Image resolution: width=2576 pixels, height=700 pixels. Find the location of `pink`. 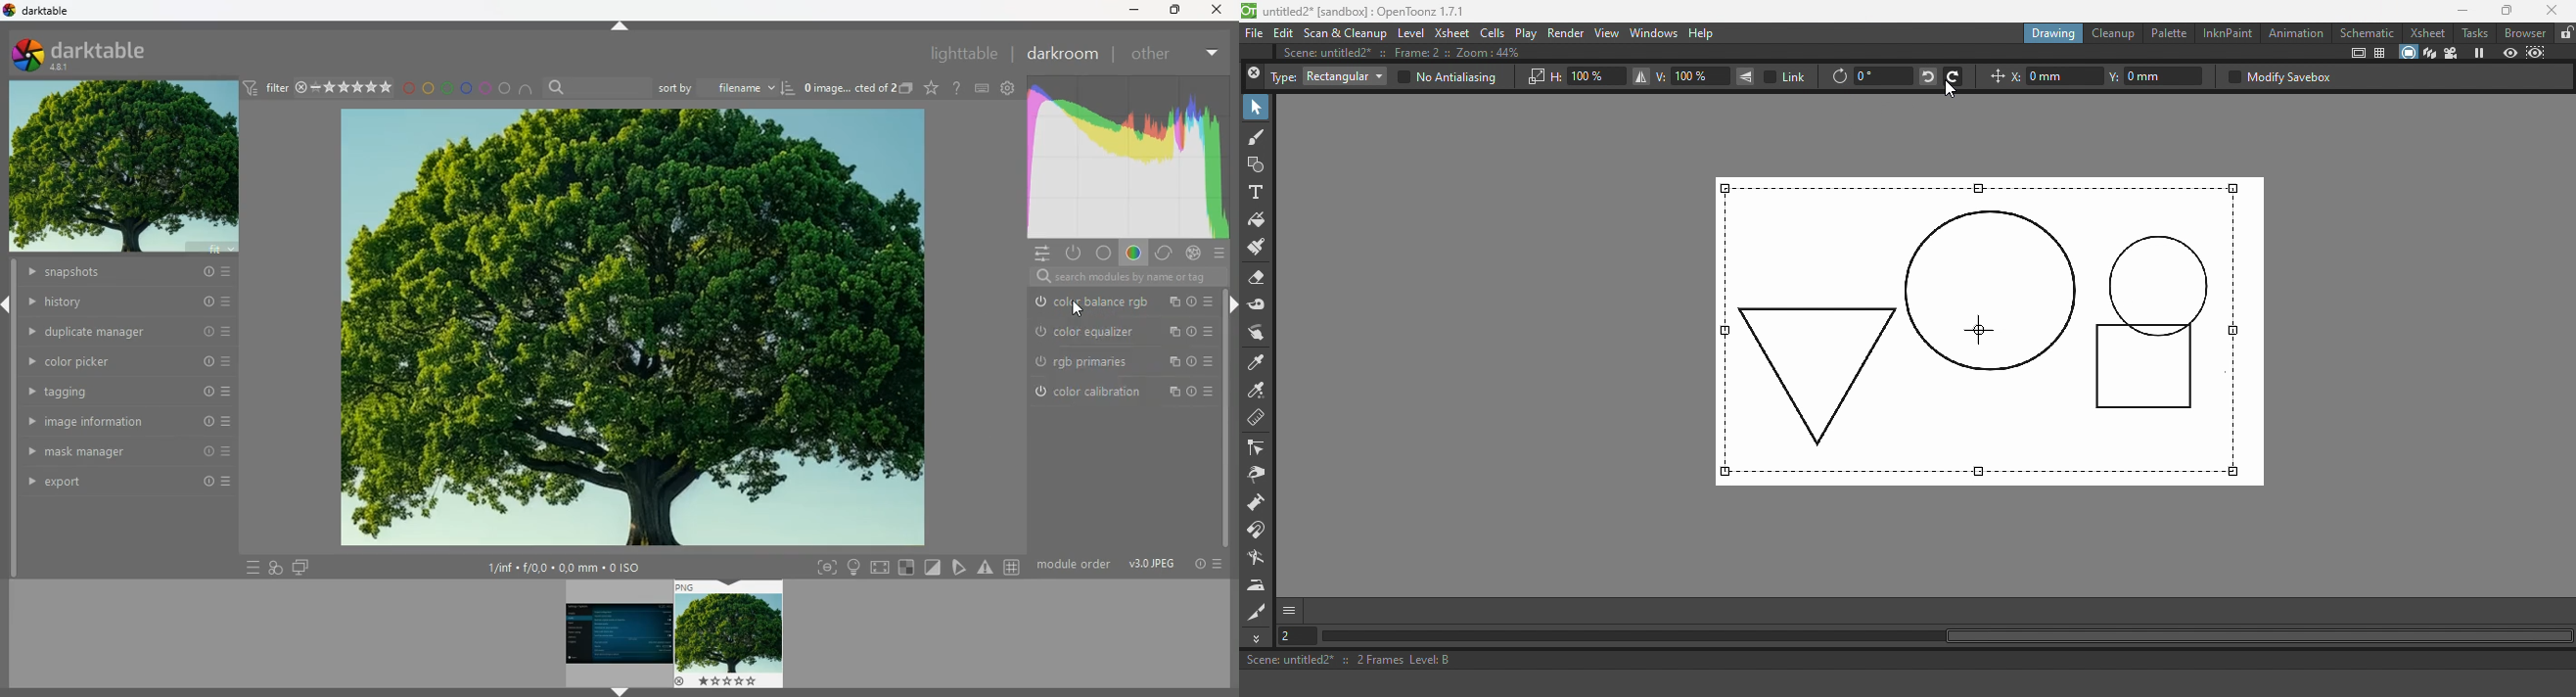

pink is located at coordinates (486, 88).